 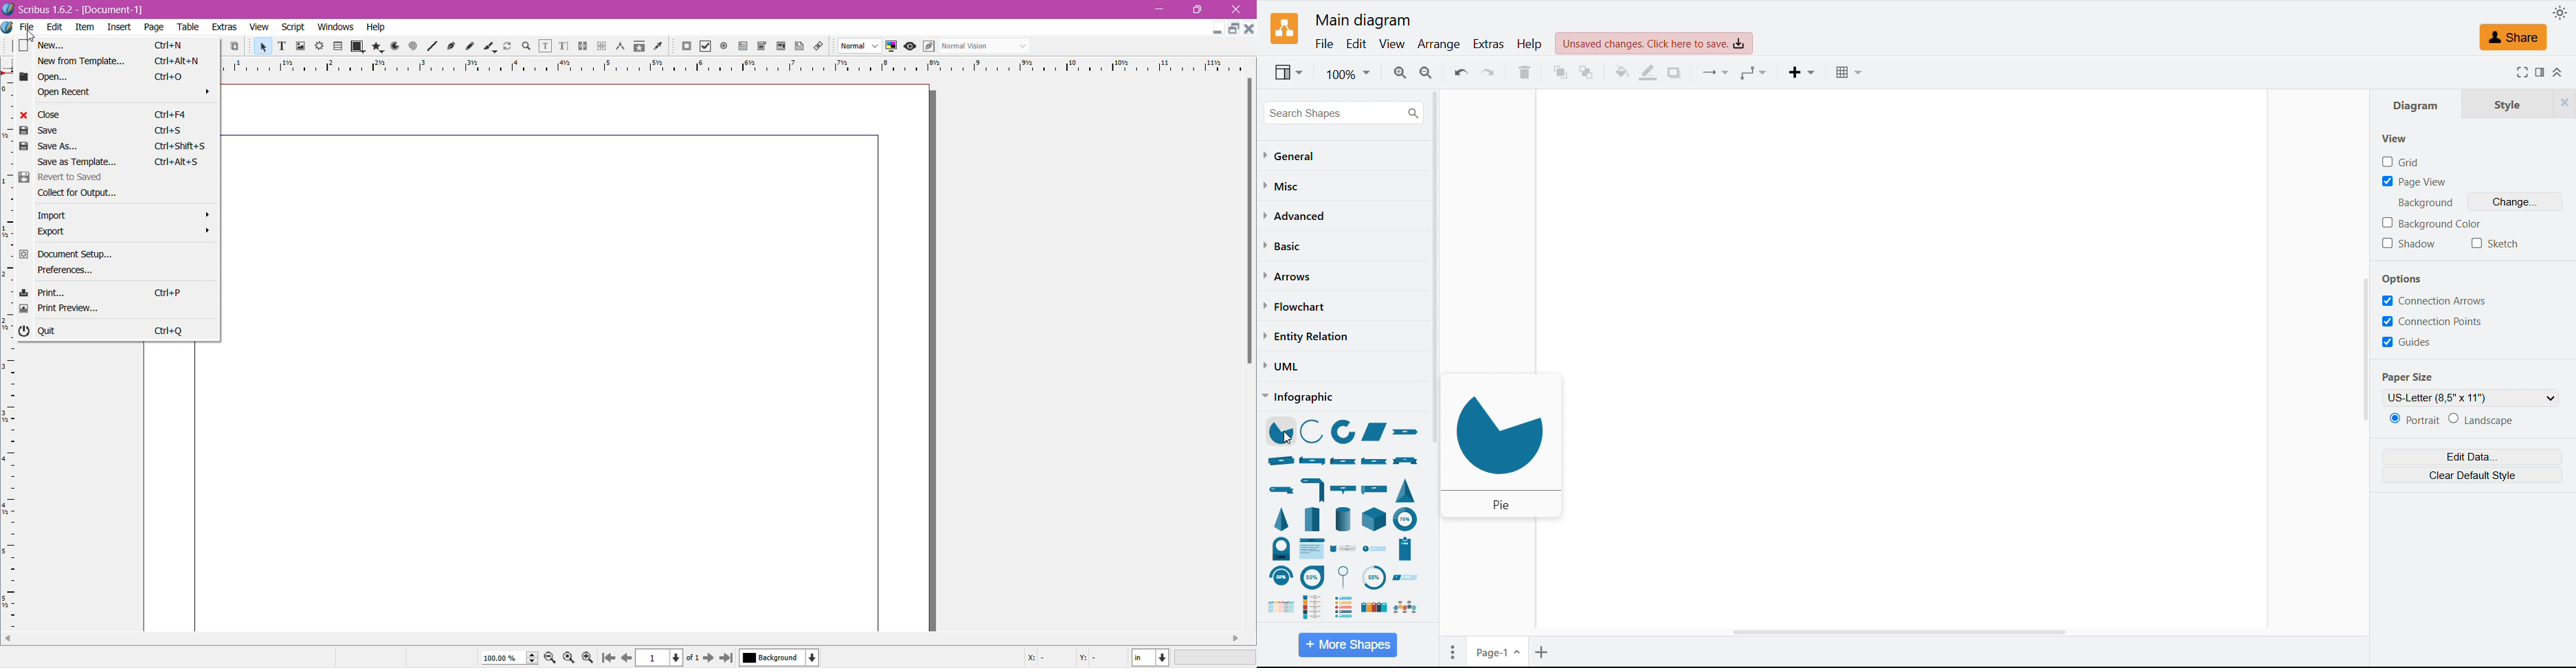 What do you see at coordinates (1241, 9) in the screenshot?
I see `close` at bounding box center [1241, 9].